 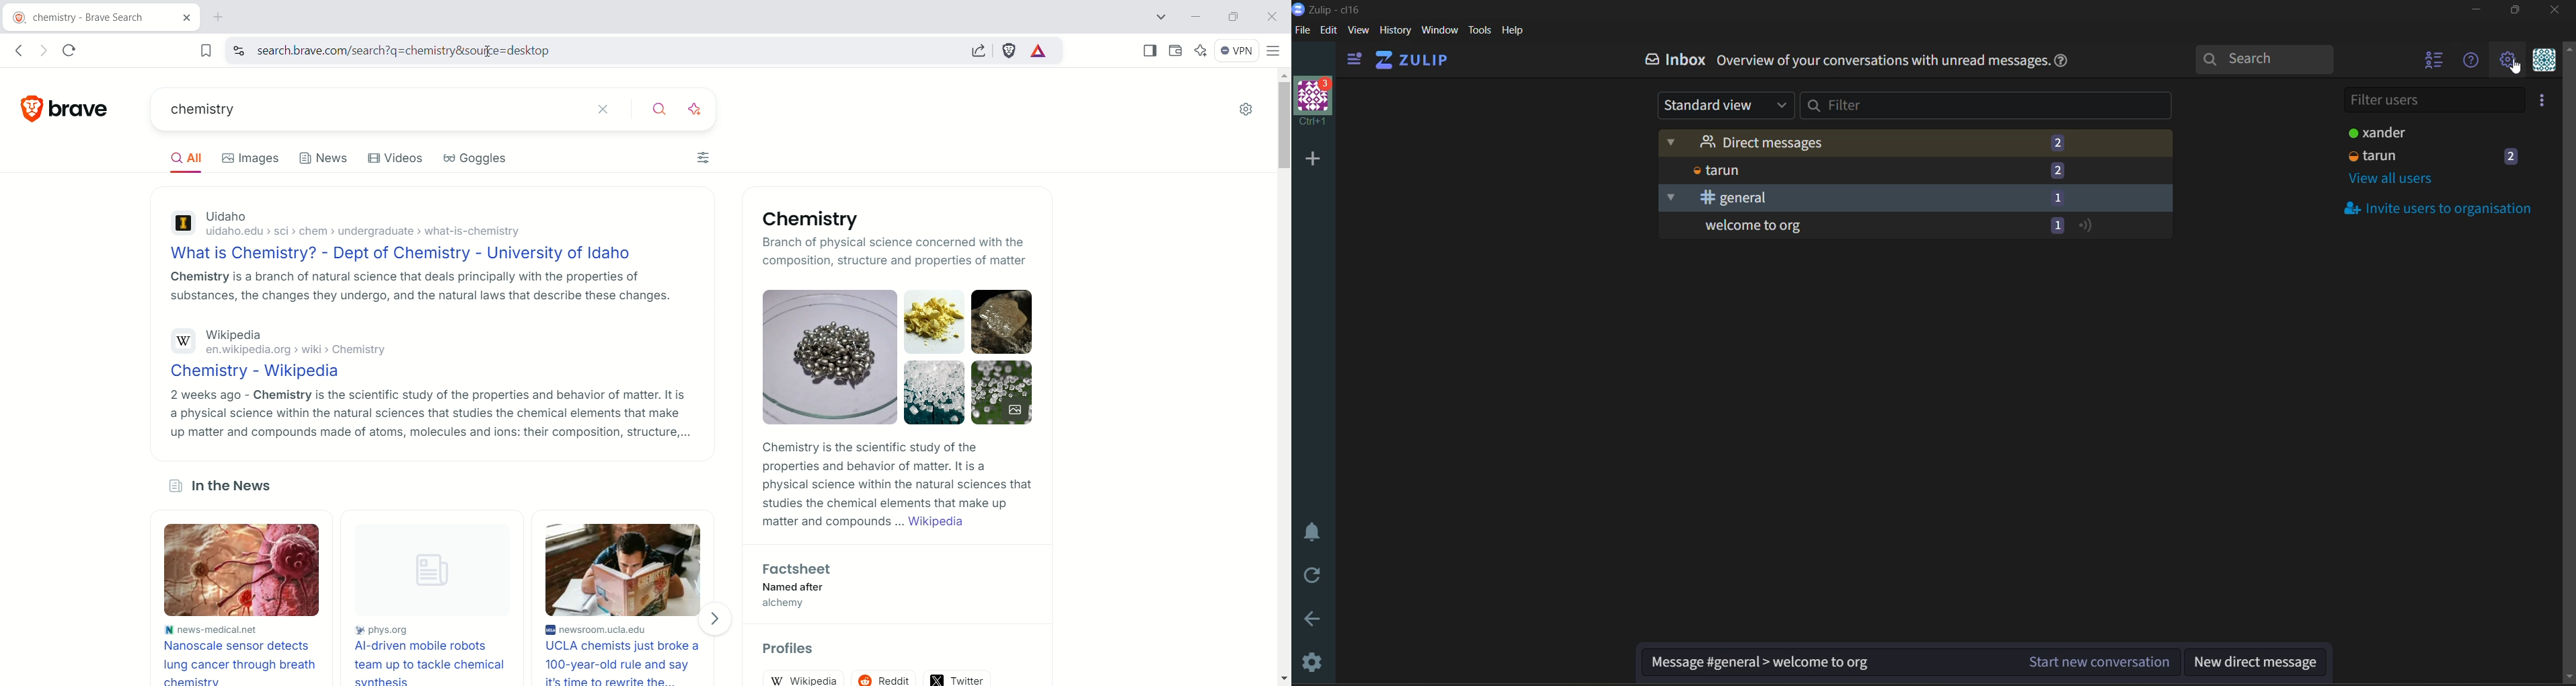 What do you see at coordinates (1313, 157) in the screenshot?
I see `add a new organisation` at bounding box center [1313, 157].